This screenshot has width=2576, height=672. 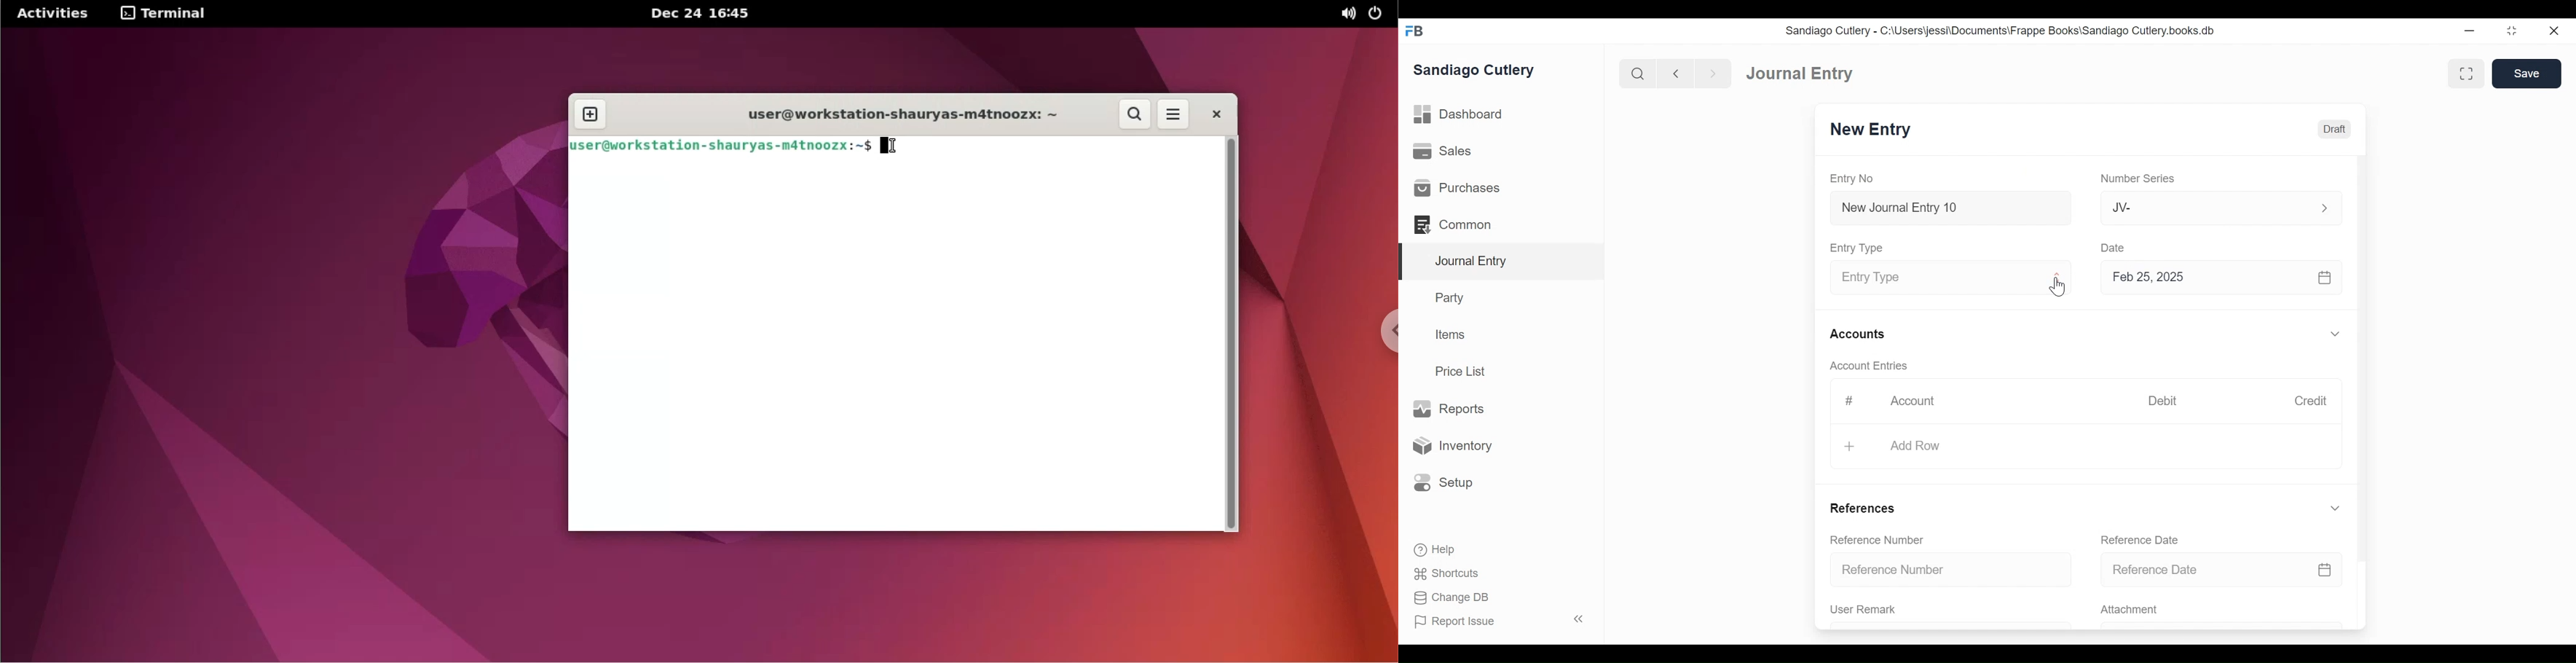 What do you see at coordinates (2335, 335) in the screenshot?
I see `Expand` at bounding box center [2335, 335].